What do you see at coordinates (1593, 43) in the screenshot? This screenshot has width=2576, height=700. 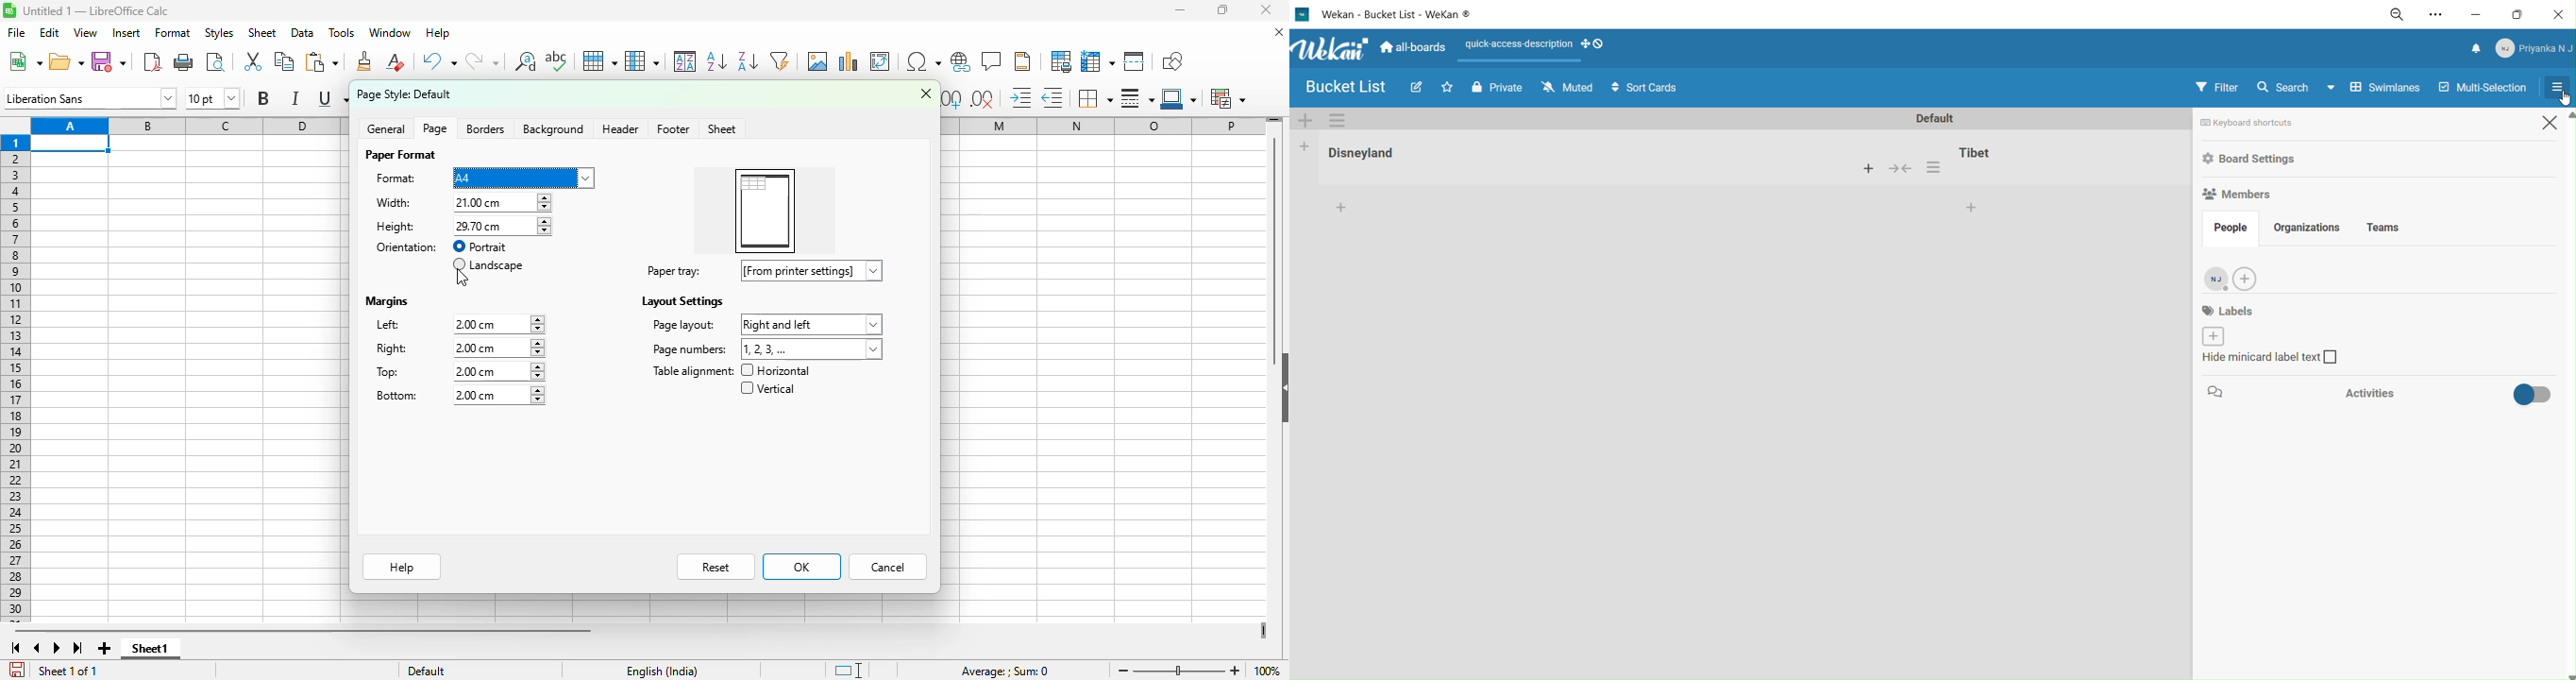 I see `show desktop draghandles` at bounding box center [1593, 43].